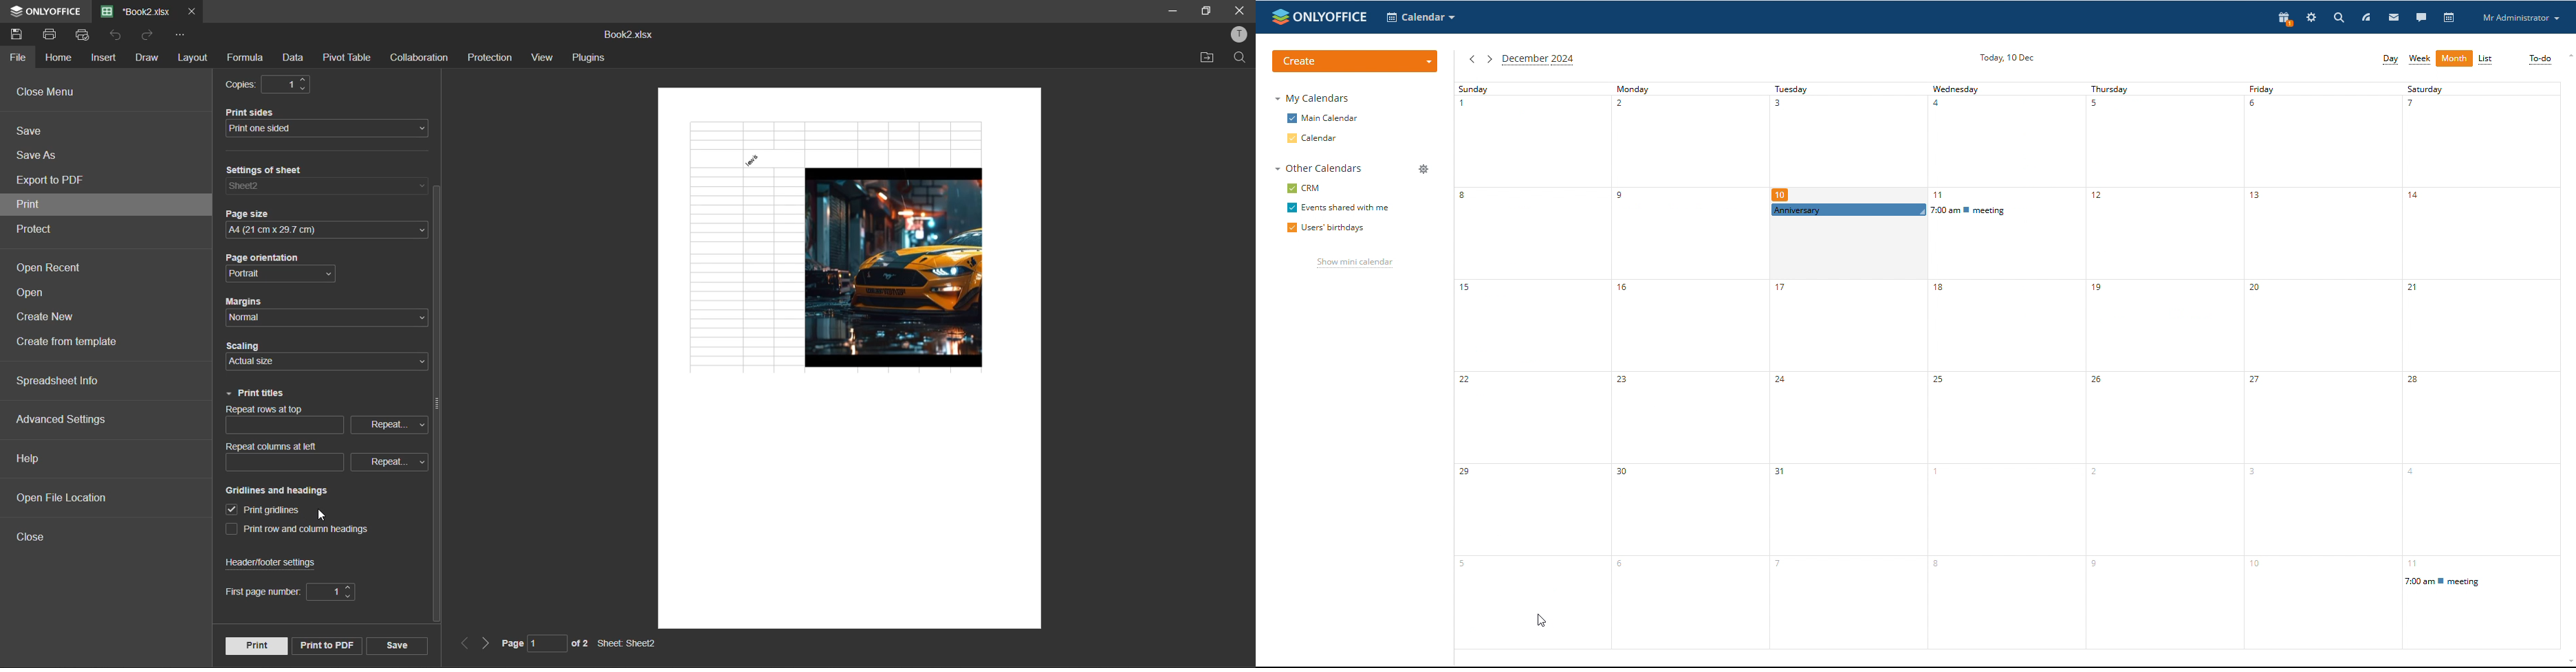 The width and height of the screenshot is (2576, 672). Describe the element at coordinates (489, 56) in the screenshot. I see `protection` at that location.